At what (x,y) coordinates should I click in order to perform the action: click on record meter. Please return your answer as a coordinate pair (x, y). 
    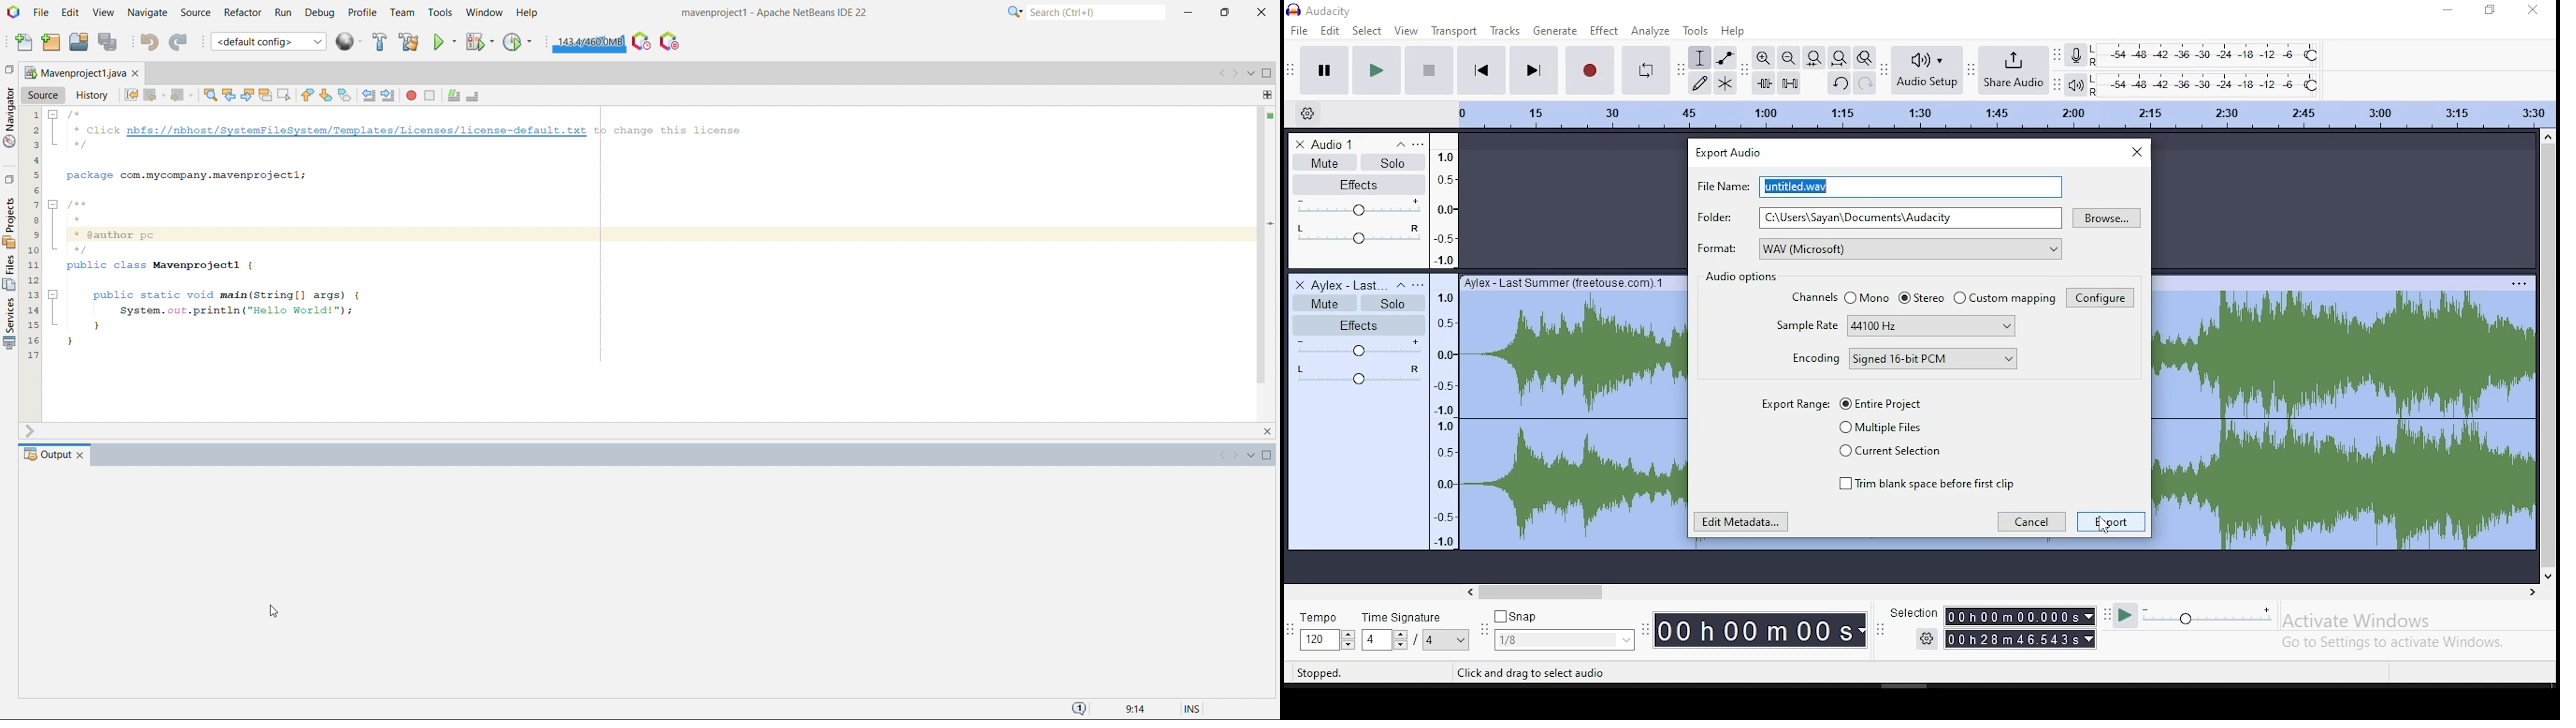
    Looking at the image, I should click on (2076, 55).